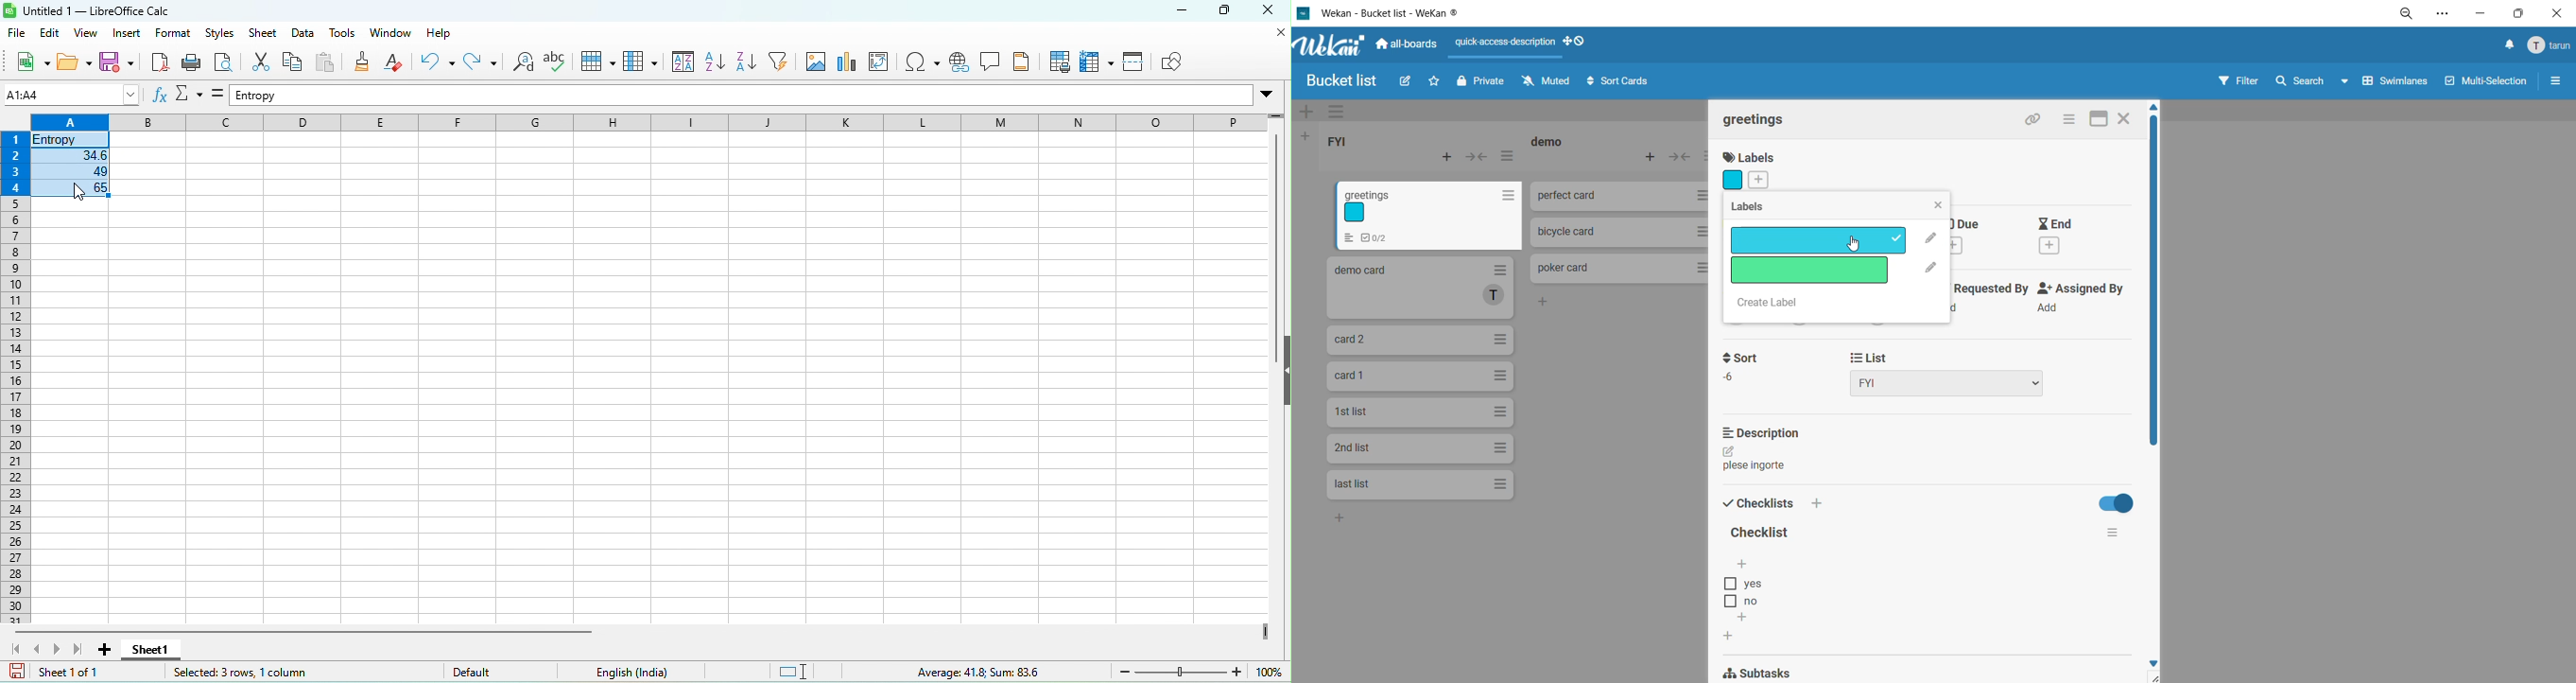  I want to click on list, so click(1954, 374).